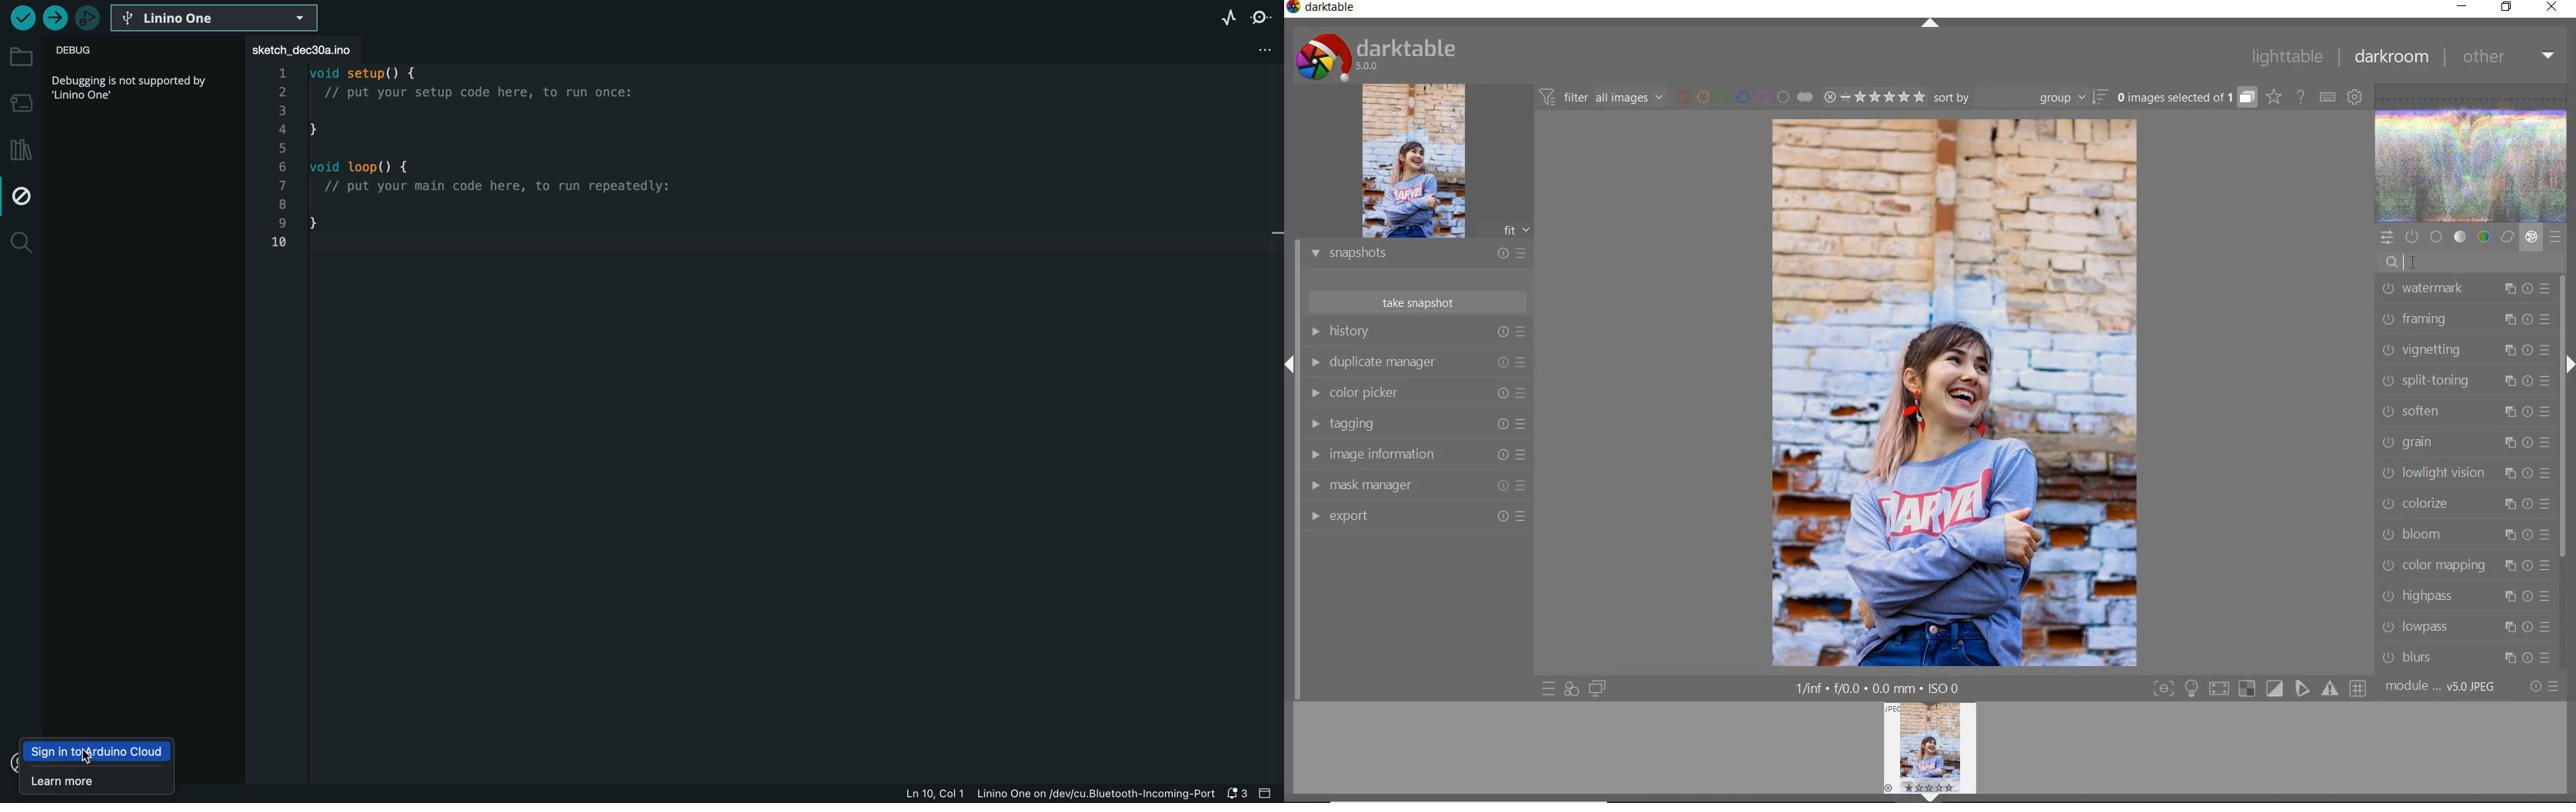  I want to click on 1/inf*f/0.0 mm*ISO 0, so click(1882, 688).